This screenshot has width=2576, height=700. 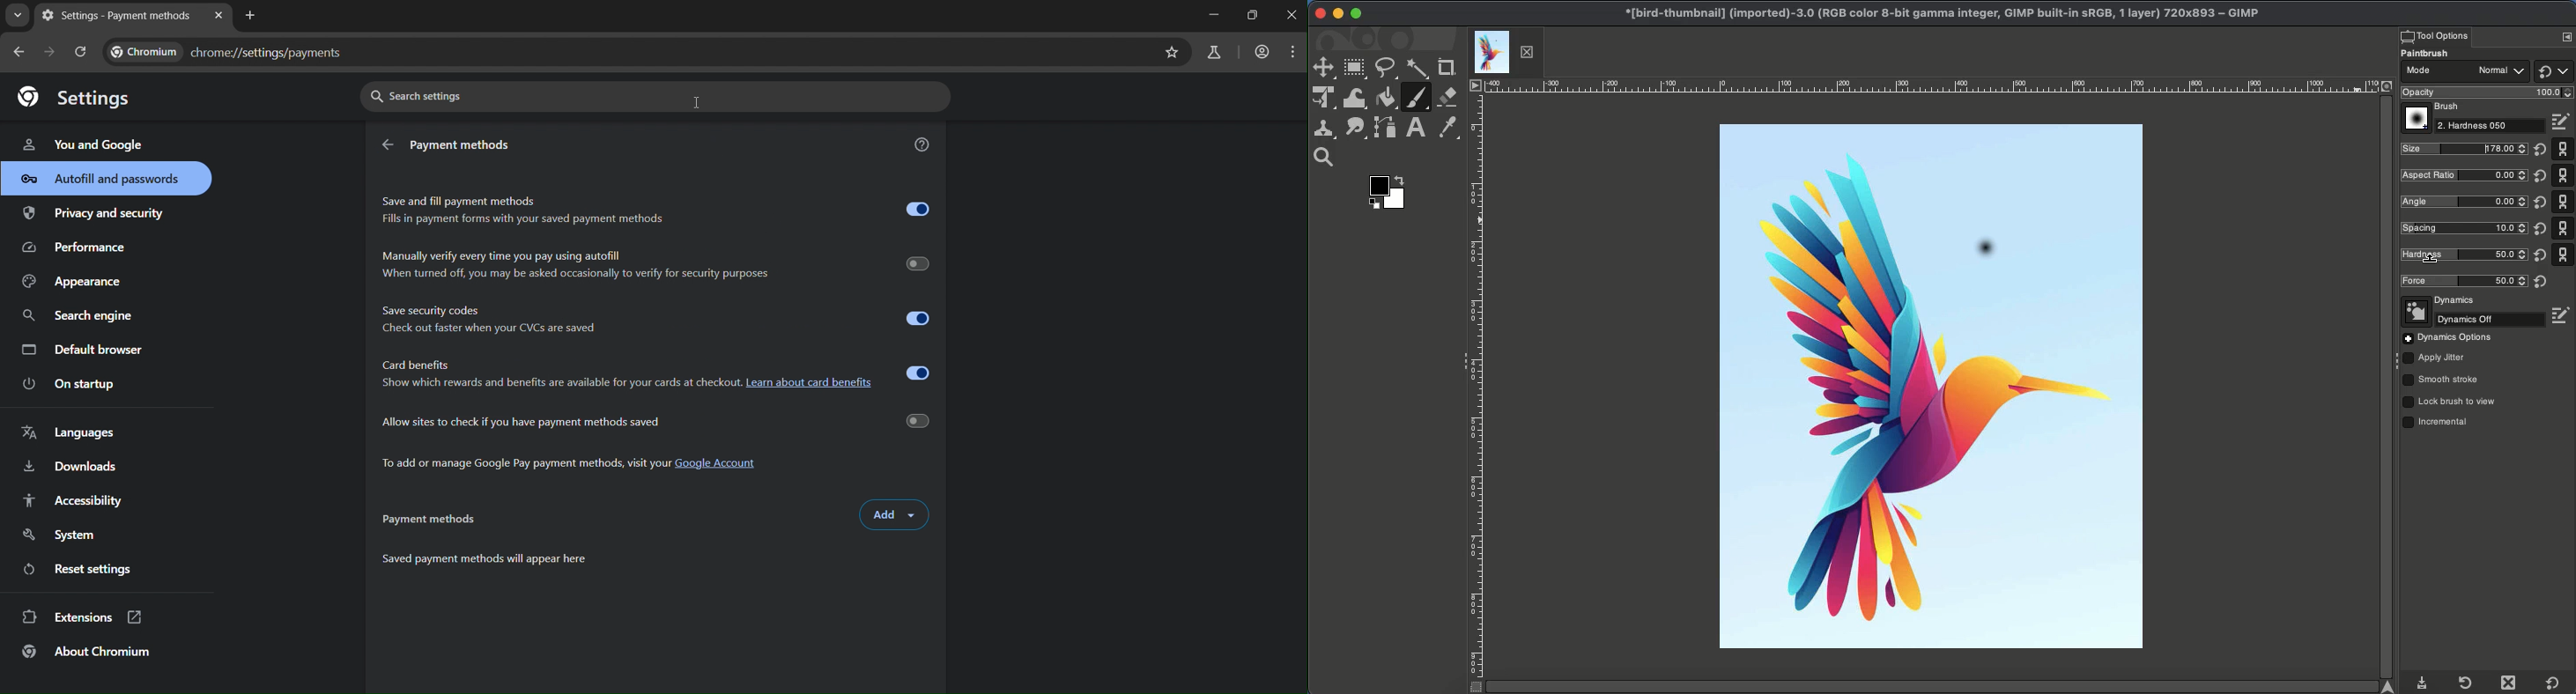 I want to click on extensions, so click(x=83, y=617).